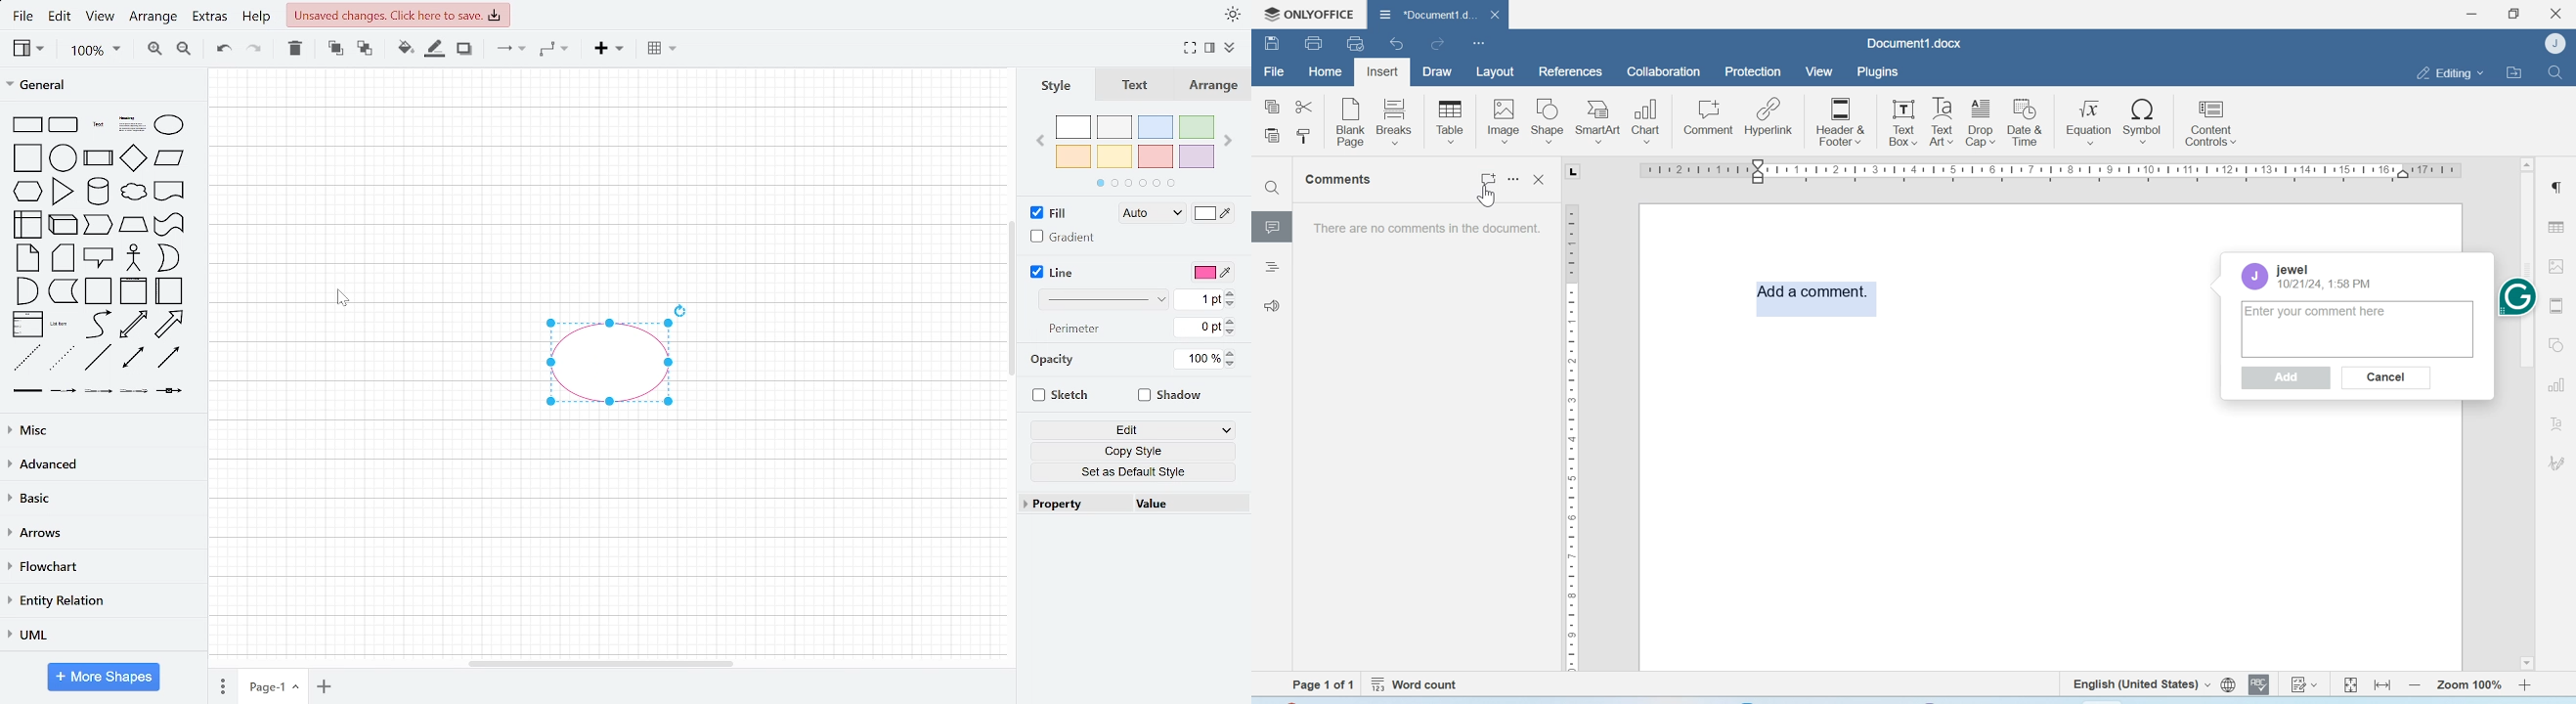  What do you see at coordinates (29, 289) in the screenshot?
I see `and` at bounding box center [29, 289].